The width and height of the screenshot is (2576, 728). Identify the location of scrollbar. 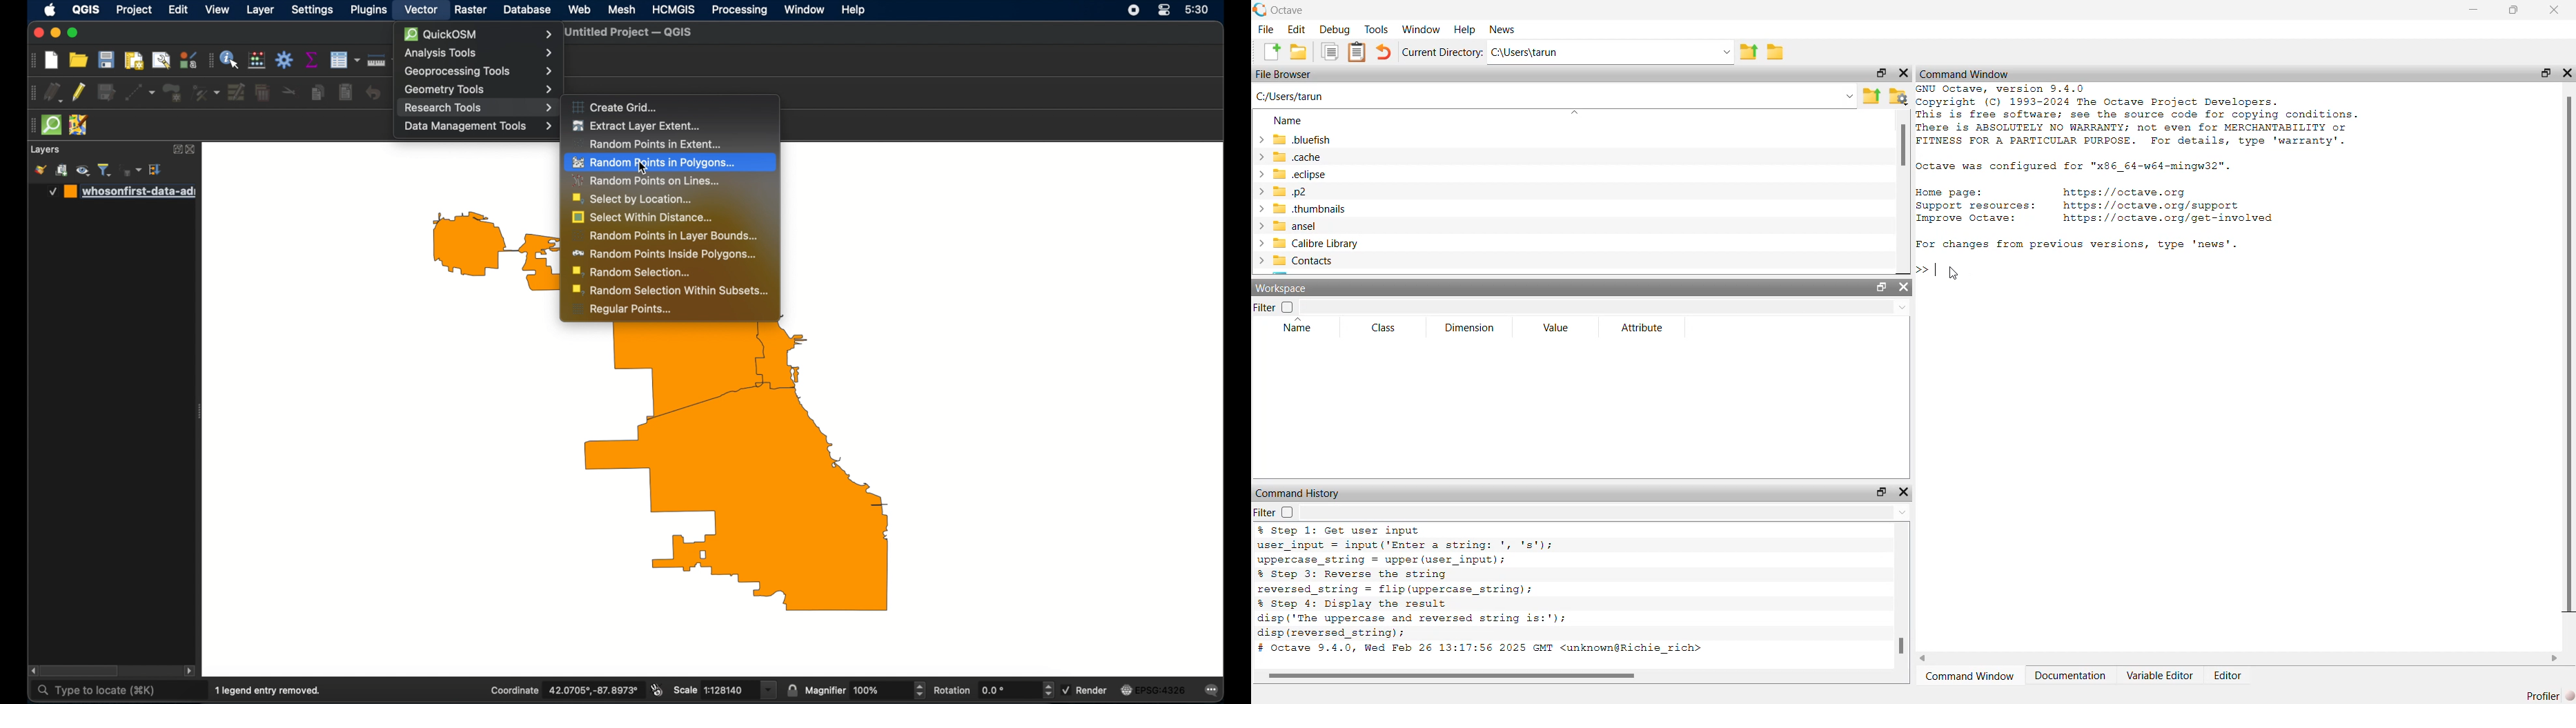
(2568, 359).